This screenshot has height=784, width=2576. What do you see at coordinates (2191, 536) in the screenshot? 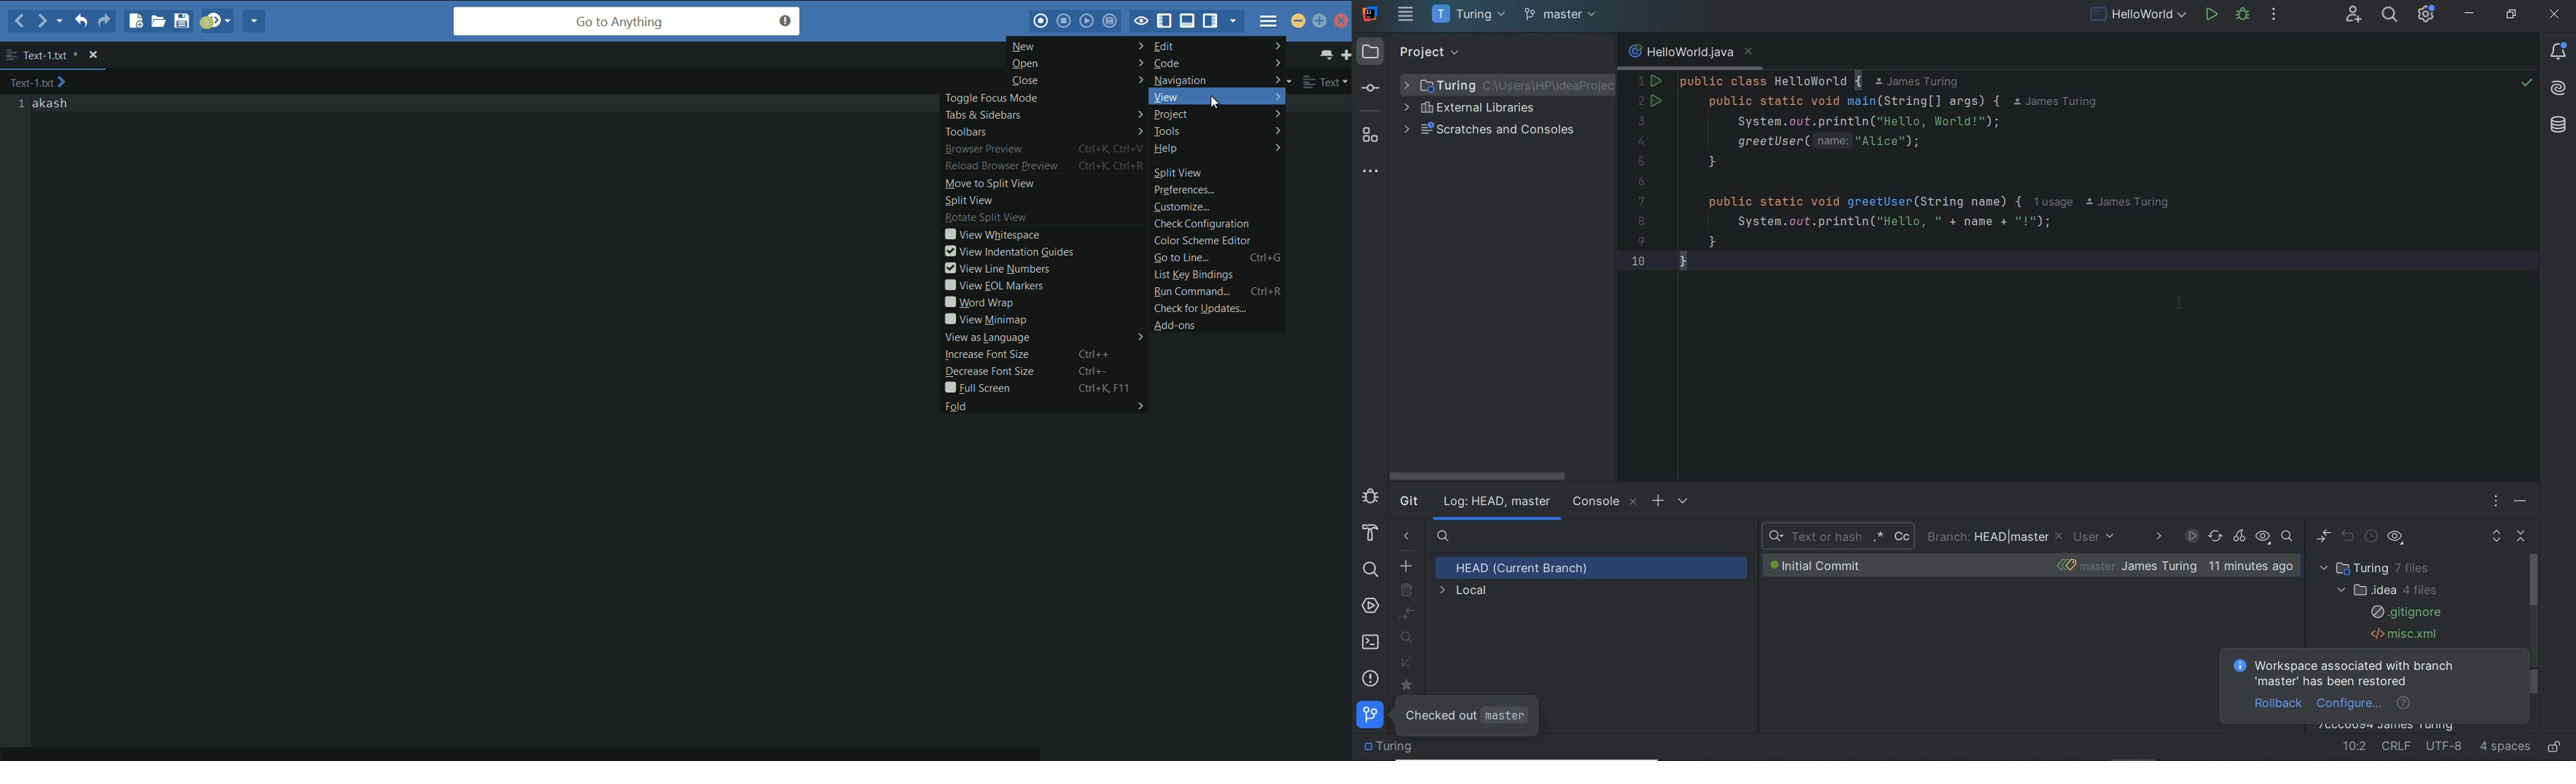
I see `ENABLE GIT LOG INDEXING` at bounding box center [2191, 536].